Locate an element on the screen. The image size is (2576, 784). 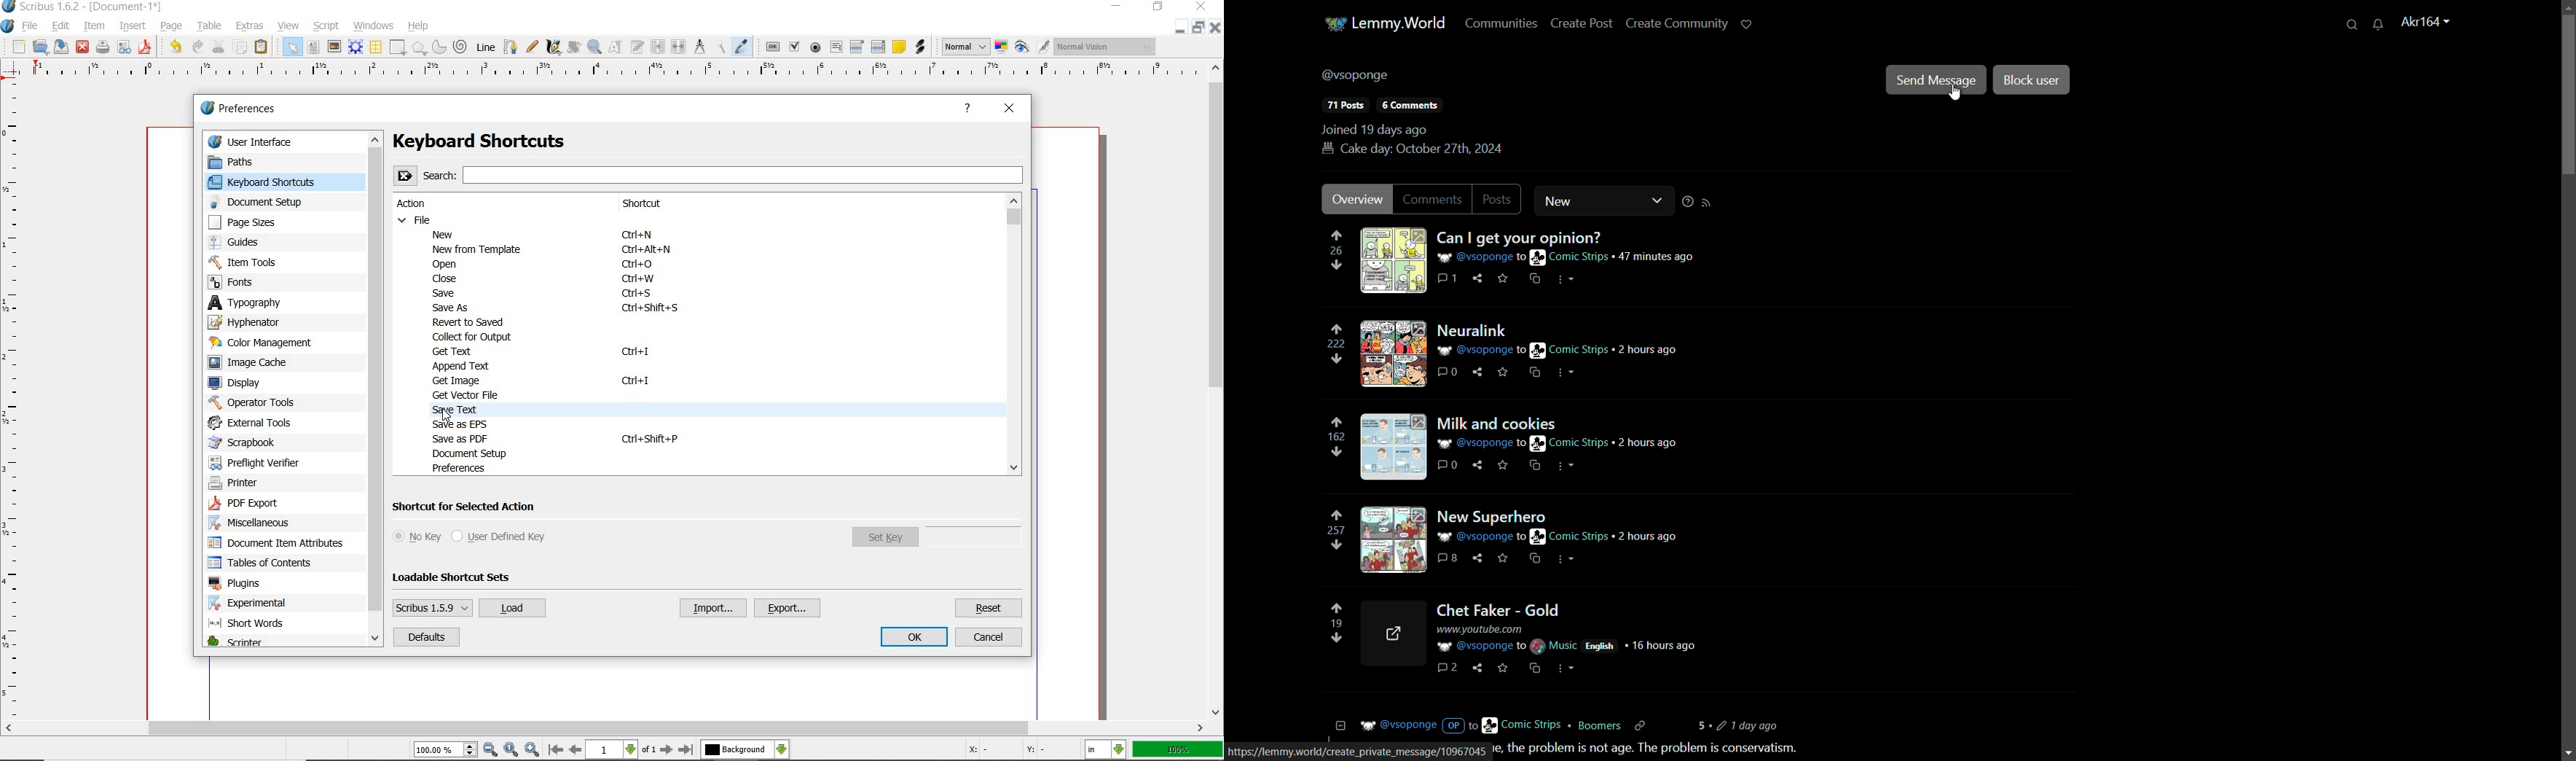
edit text with story editor is located at coordinates (638, 46).